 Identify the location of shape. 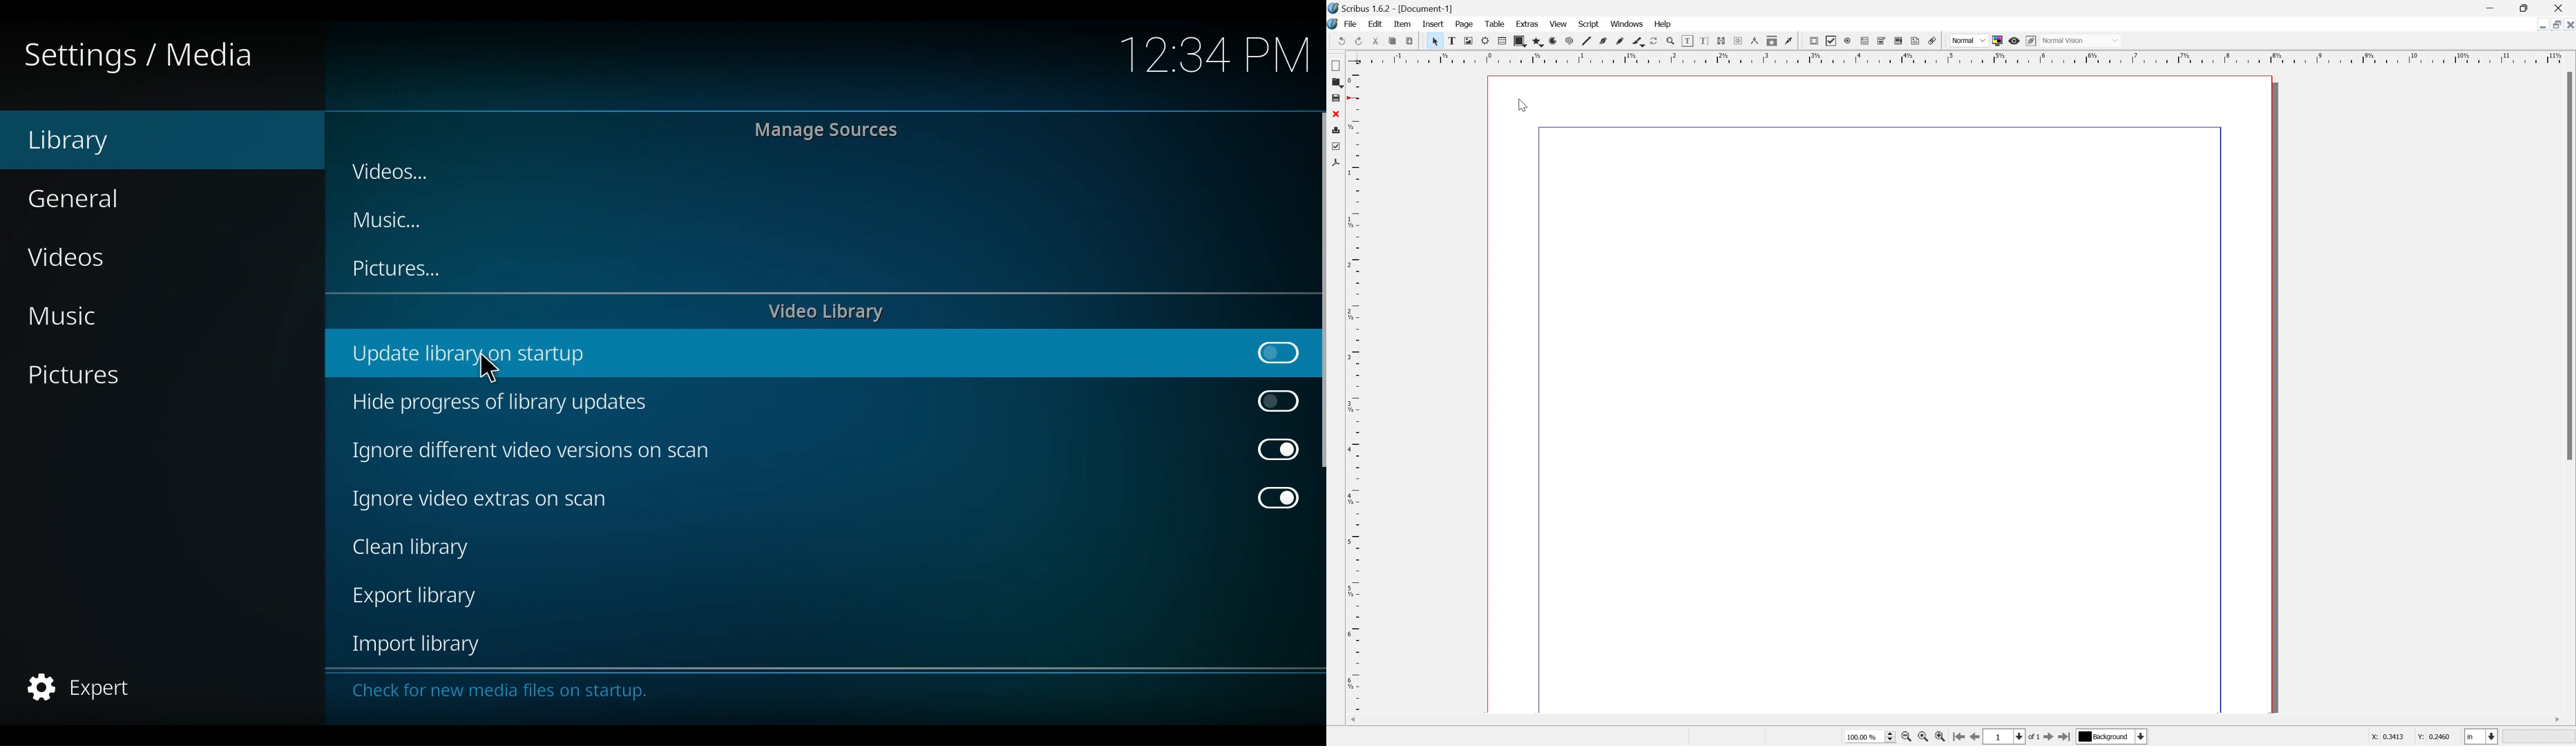
(1637, 41).